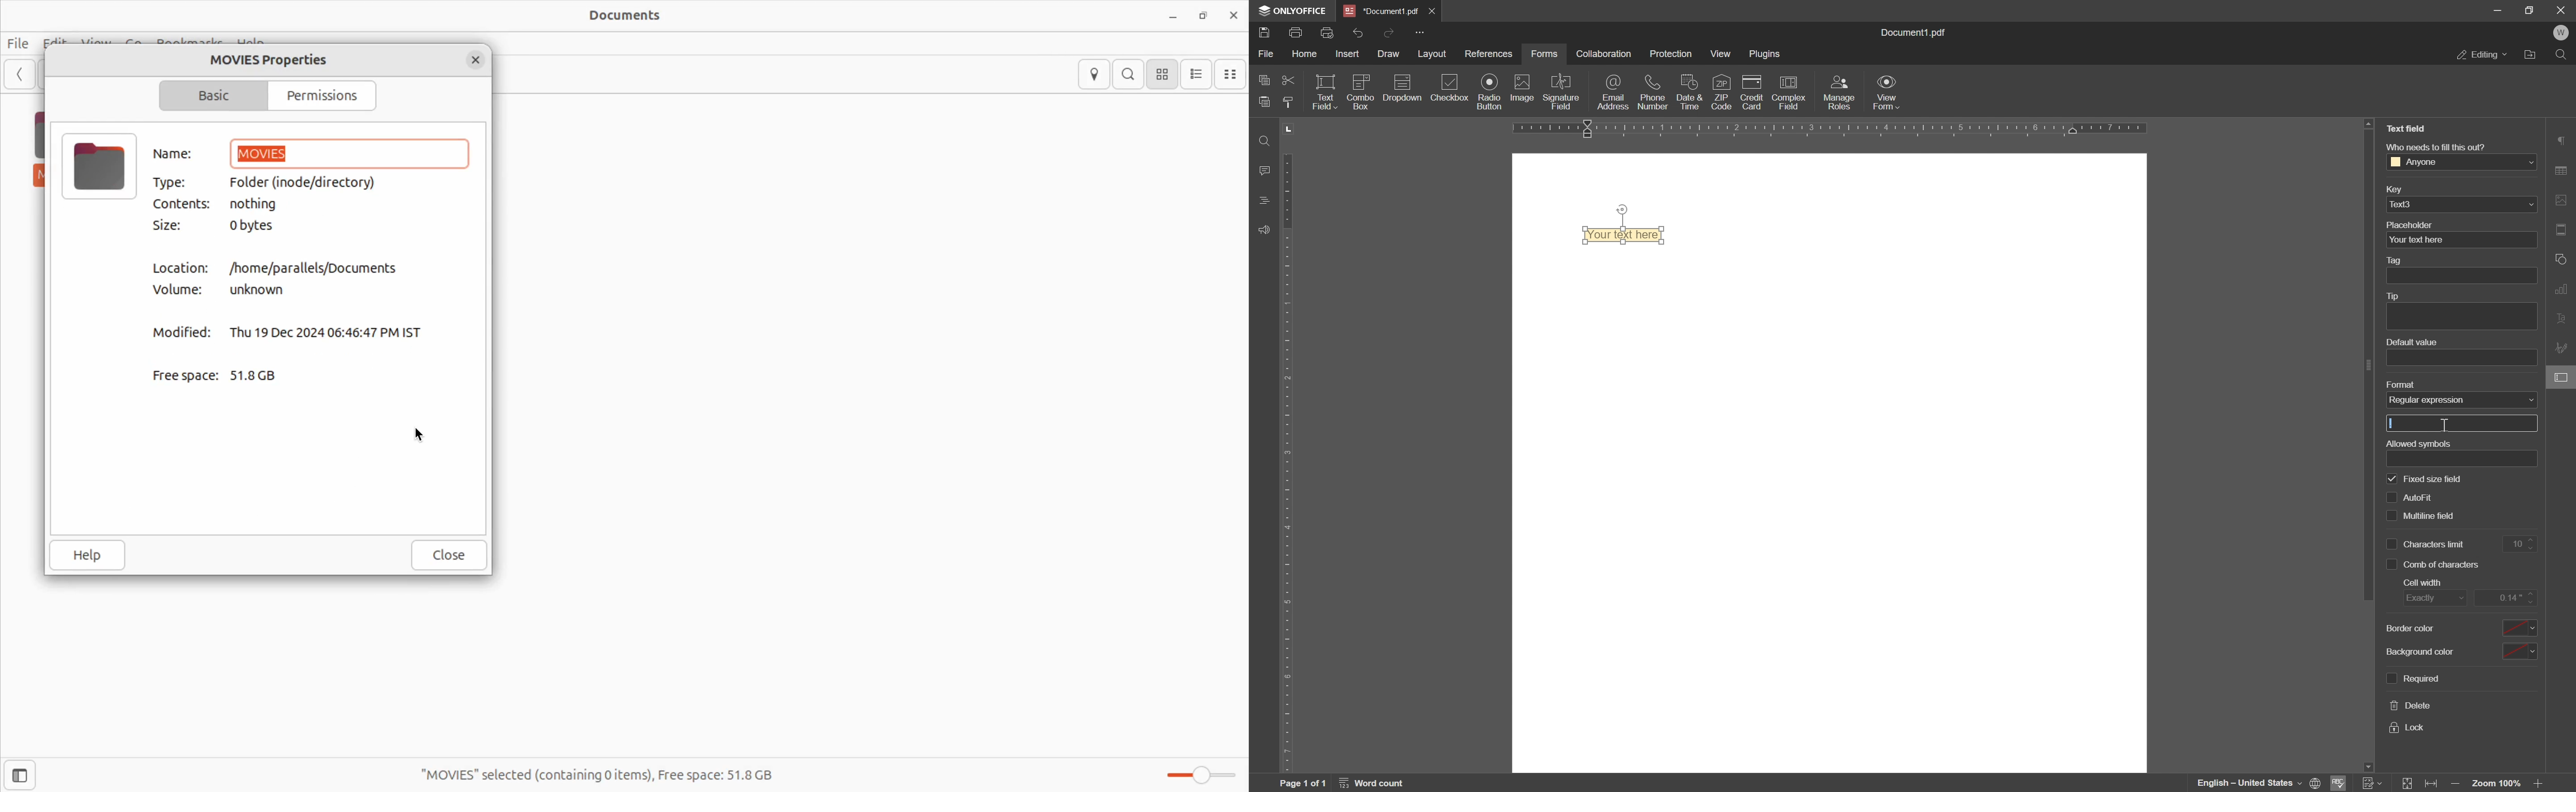 Image resolution: width=2576 pixels, height=812 pixels. What do you see at coordinates (2528, 163) in the screenshot?
I see `drop down` at bounding box center [2528, 163].